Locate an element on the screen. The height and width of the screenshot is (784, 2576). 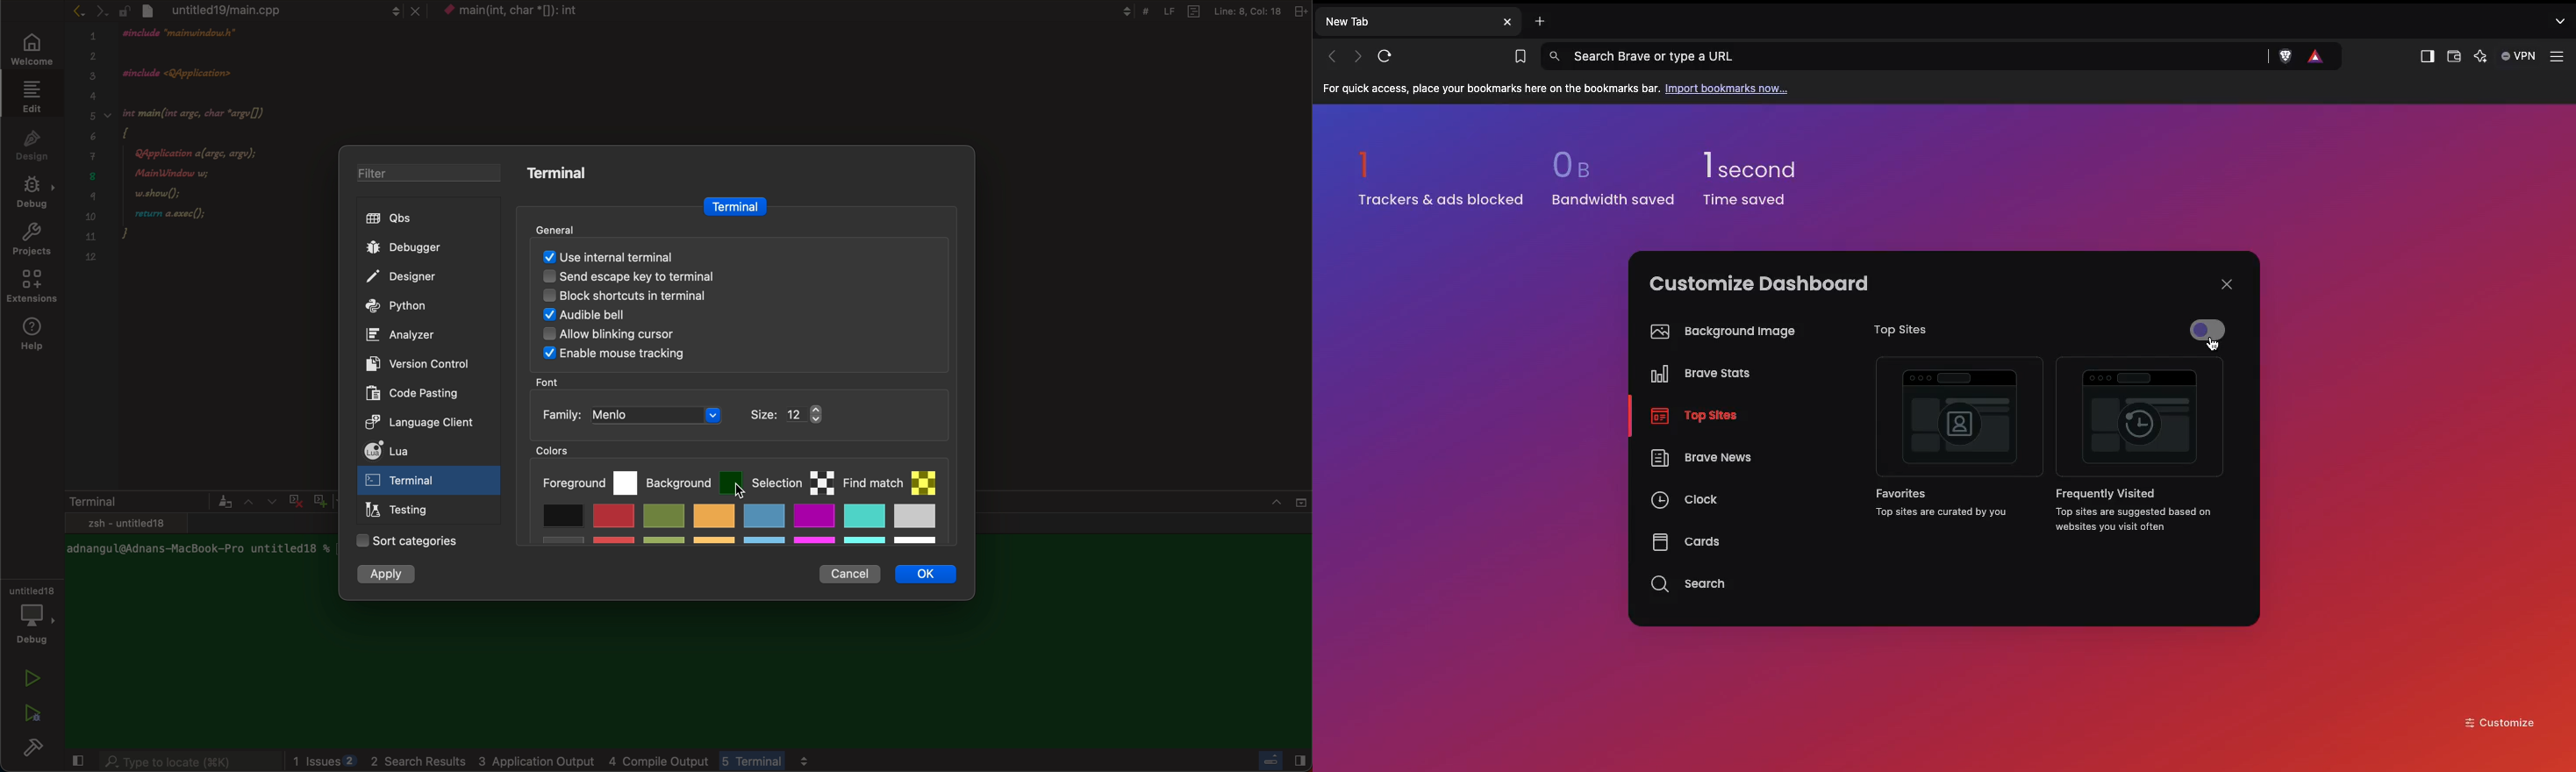
close bar is located at coordinates (1261, 508).